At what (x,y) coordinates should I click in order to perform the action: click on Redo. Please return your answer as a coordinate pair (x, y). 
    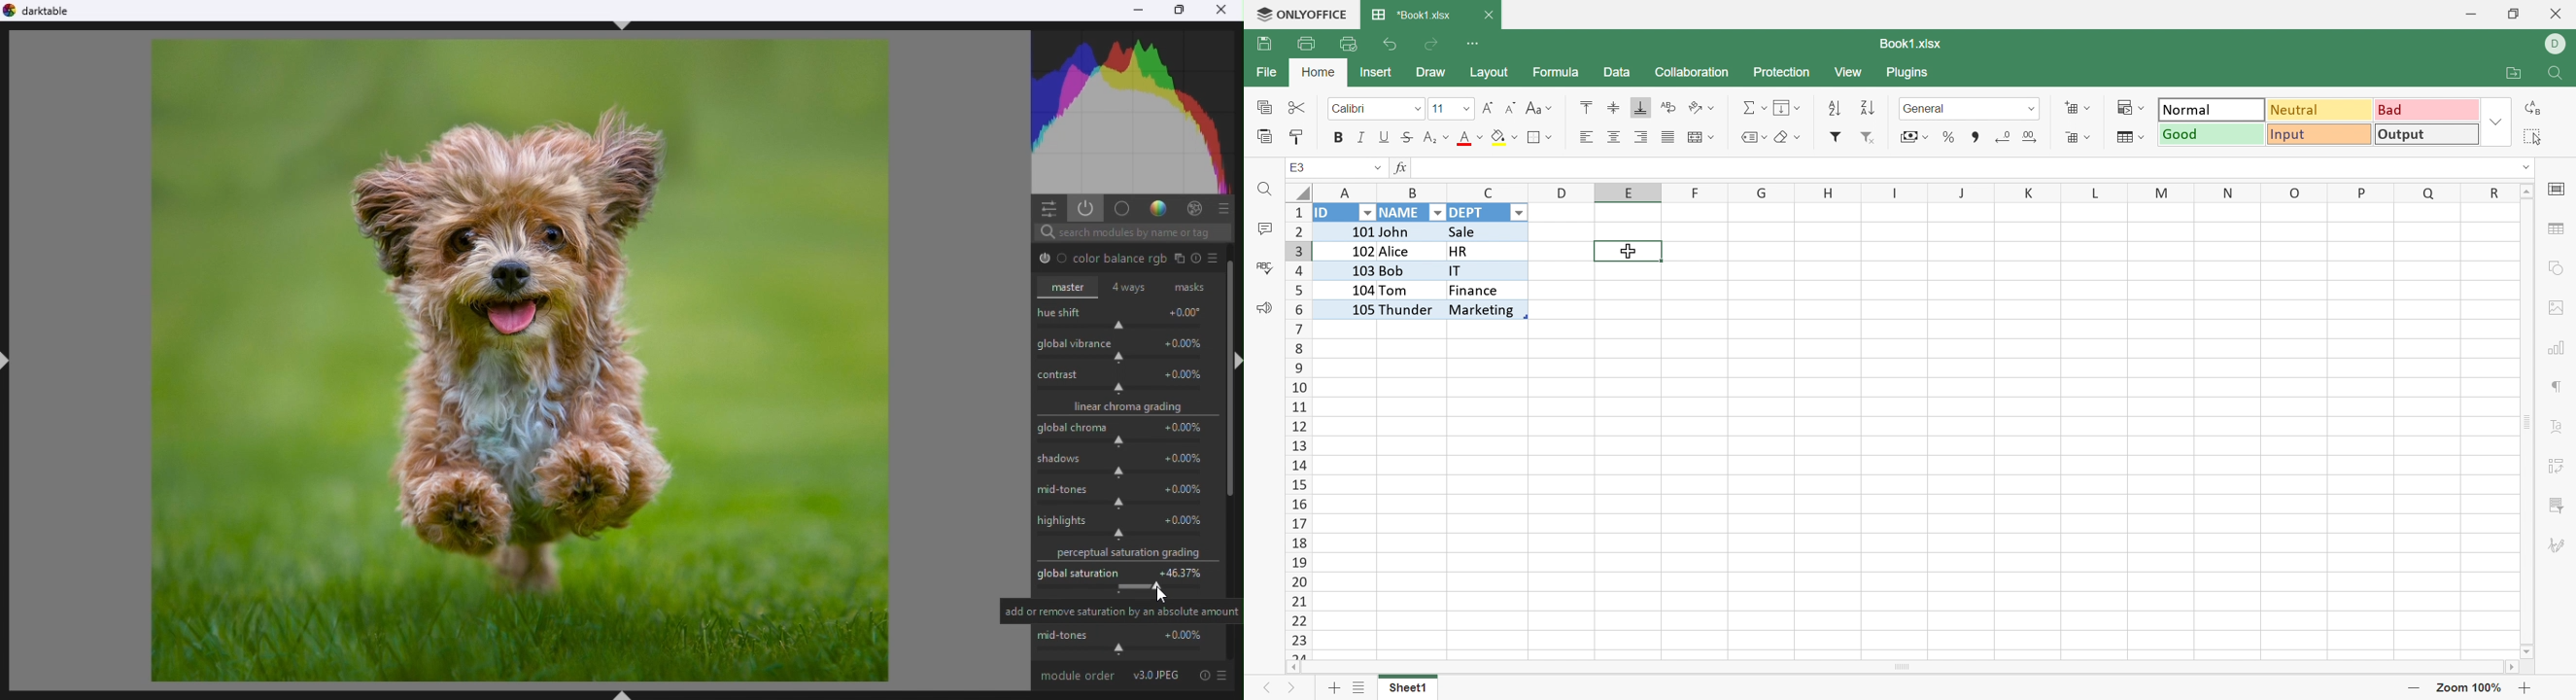
    Looking at the image, I should click on (1435, 42).